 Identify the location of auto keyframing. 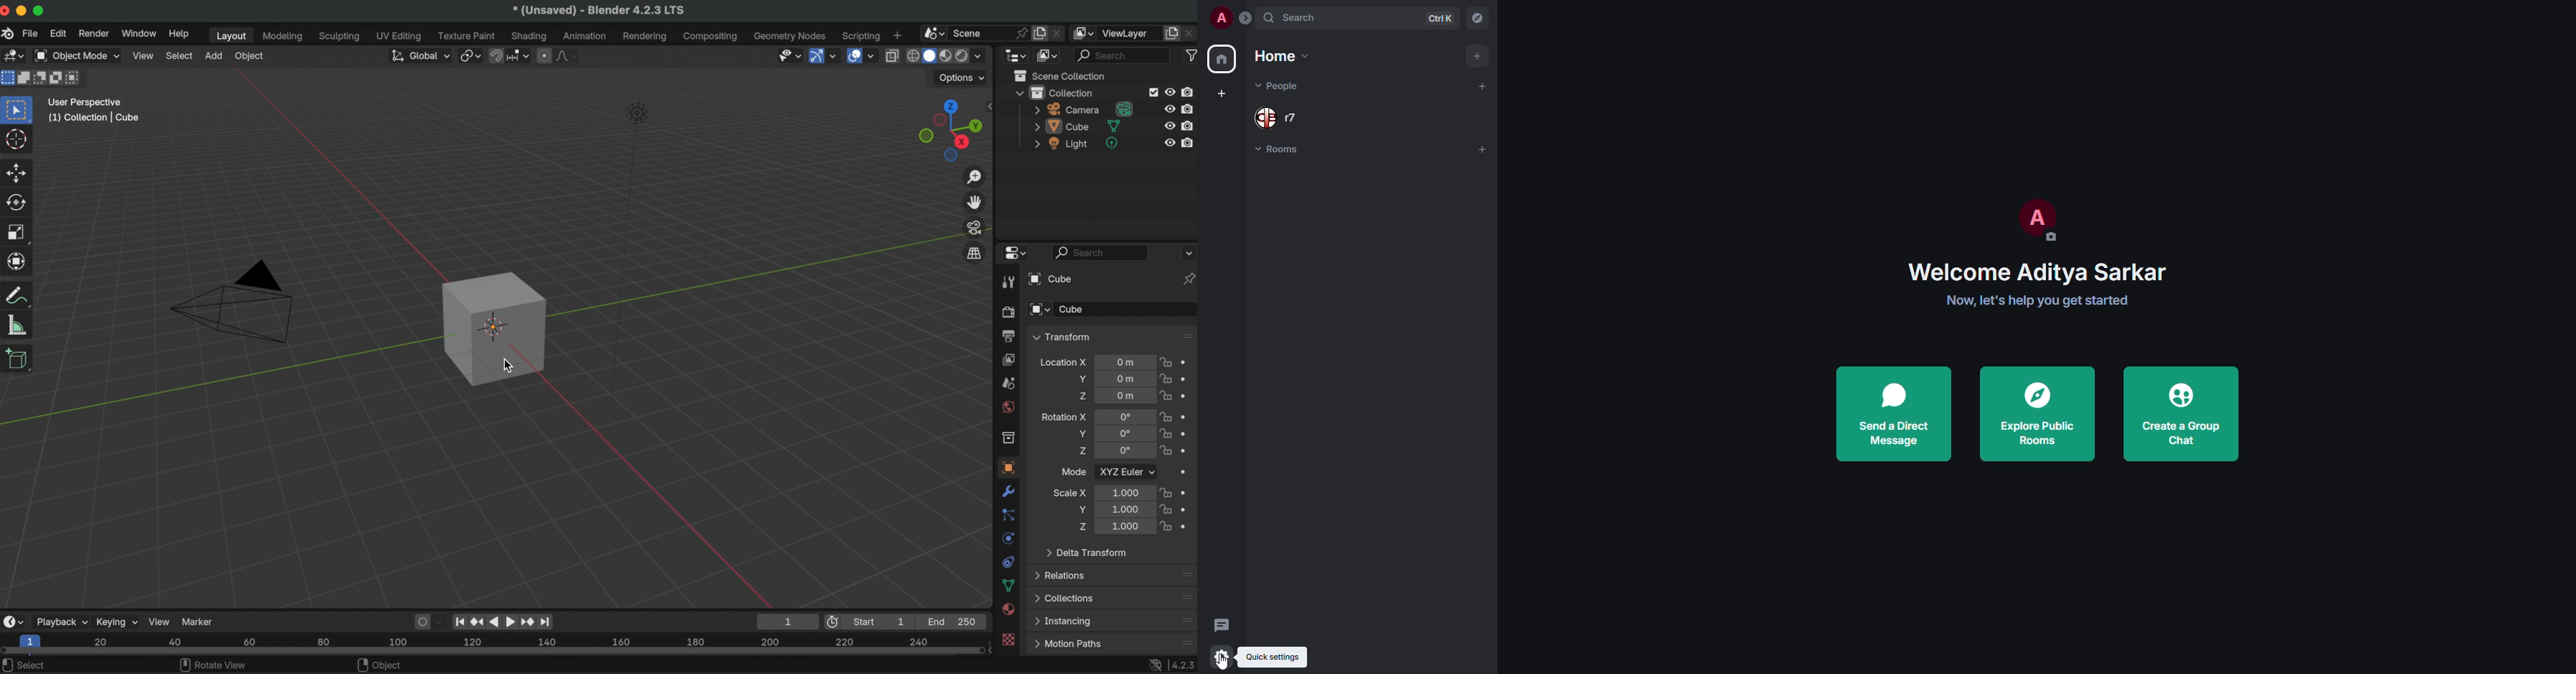
(442, 621).